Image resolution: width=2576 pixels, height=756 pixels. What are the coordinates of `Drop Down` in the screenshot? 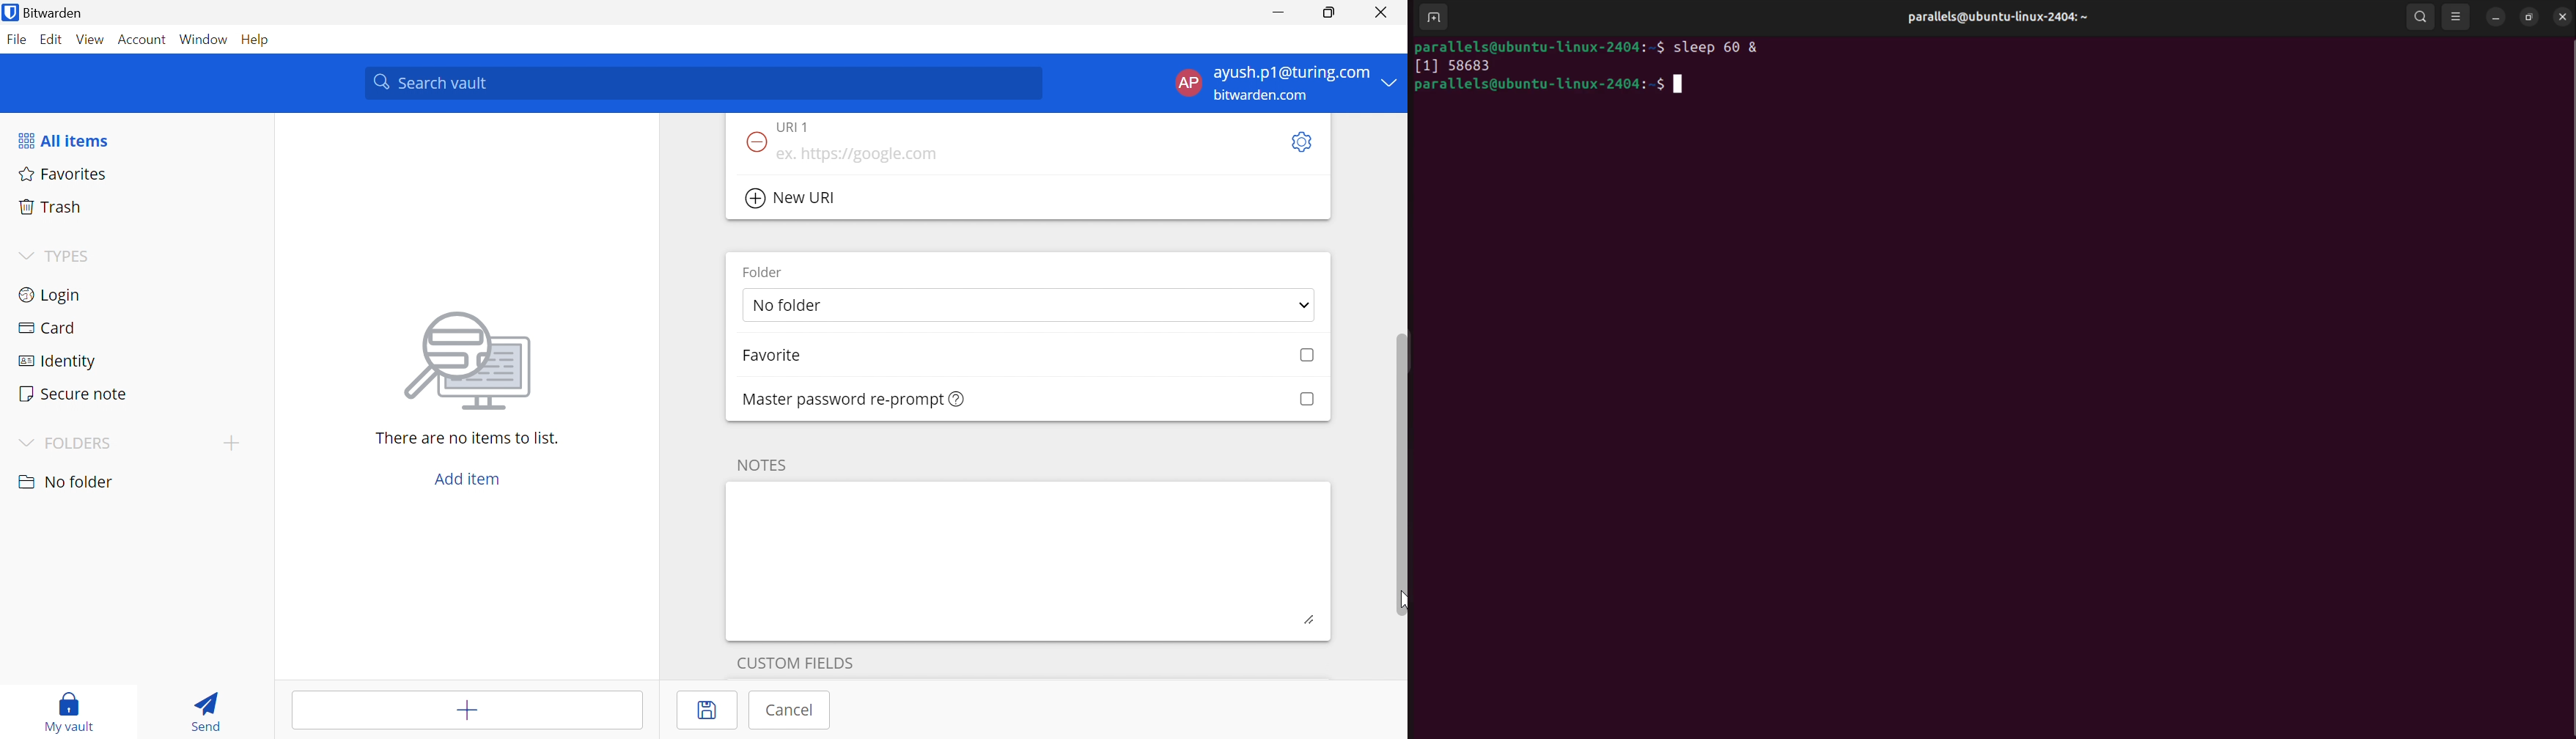 It's located at (25, 257).